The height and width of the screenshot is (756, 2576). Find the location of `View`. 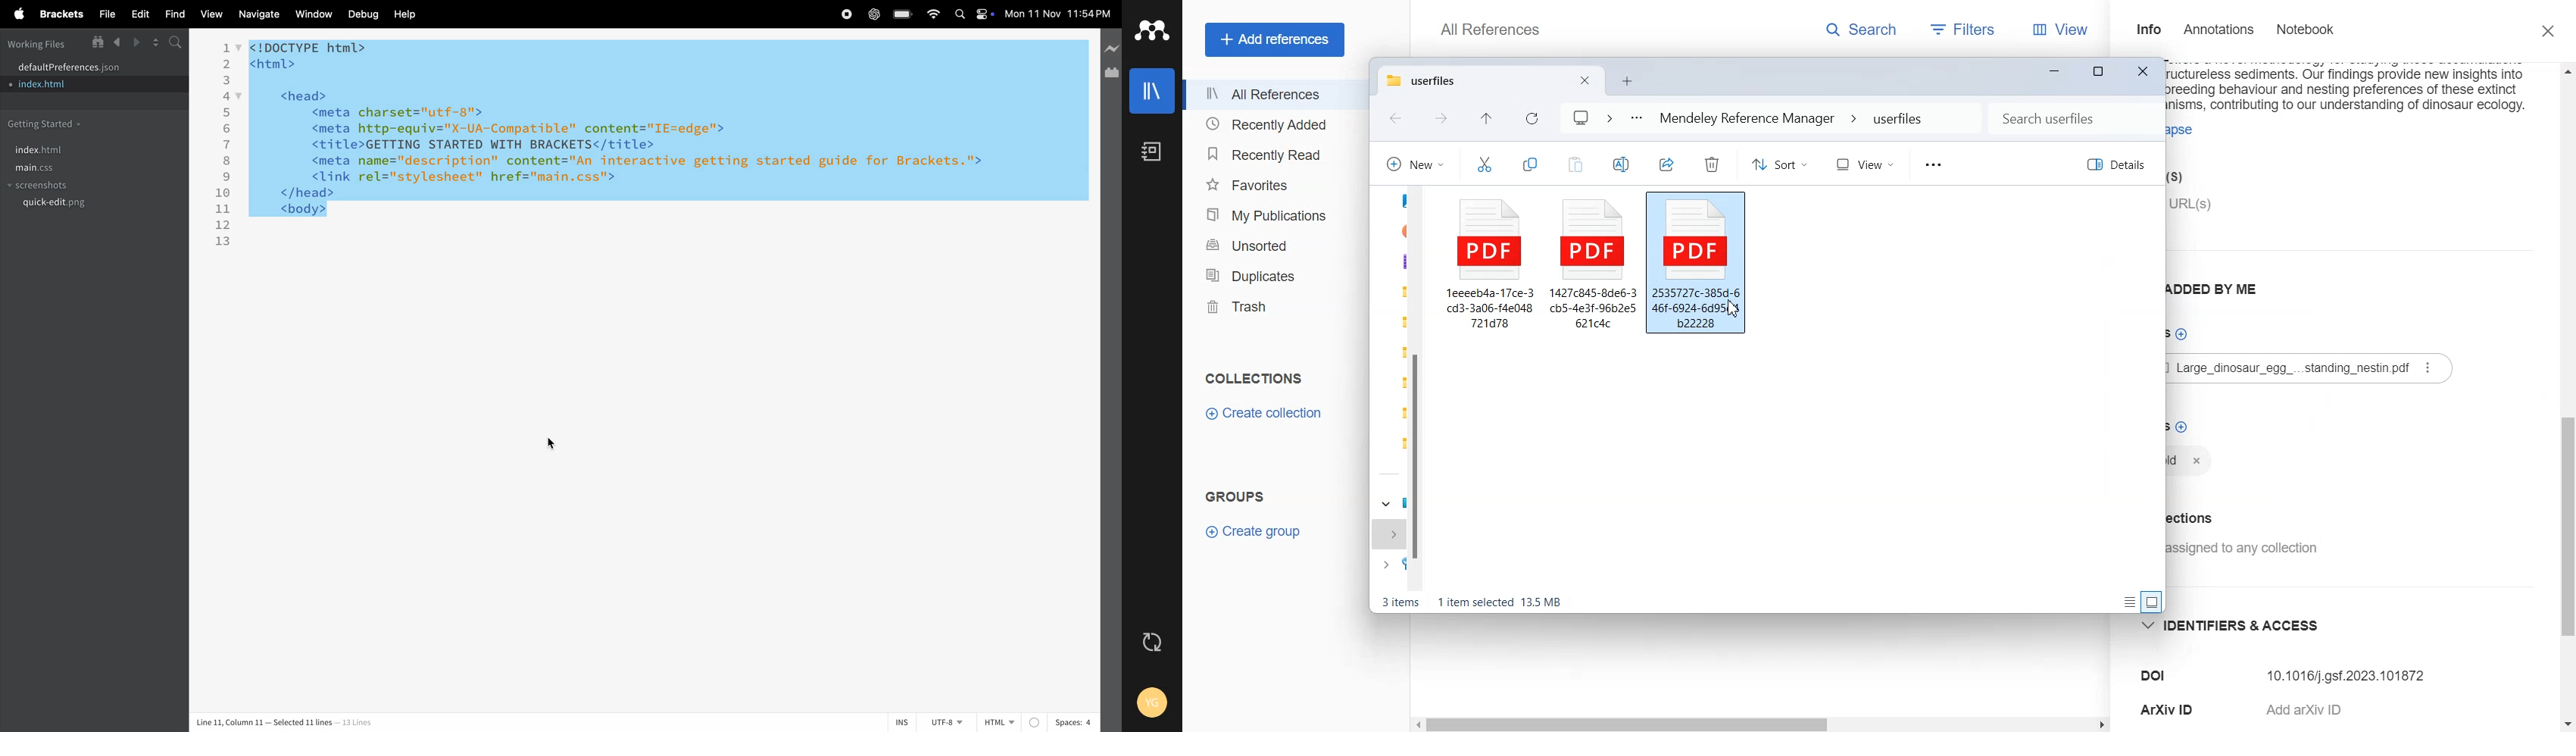

View is located at coordinates (1866, 165).